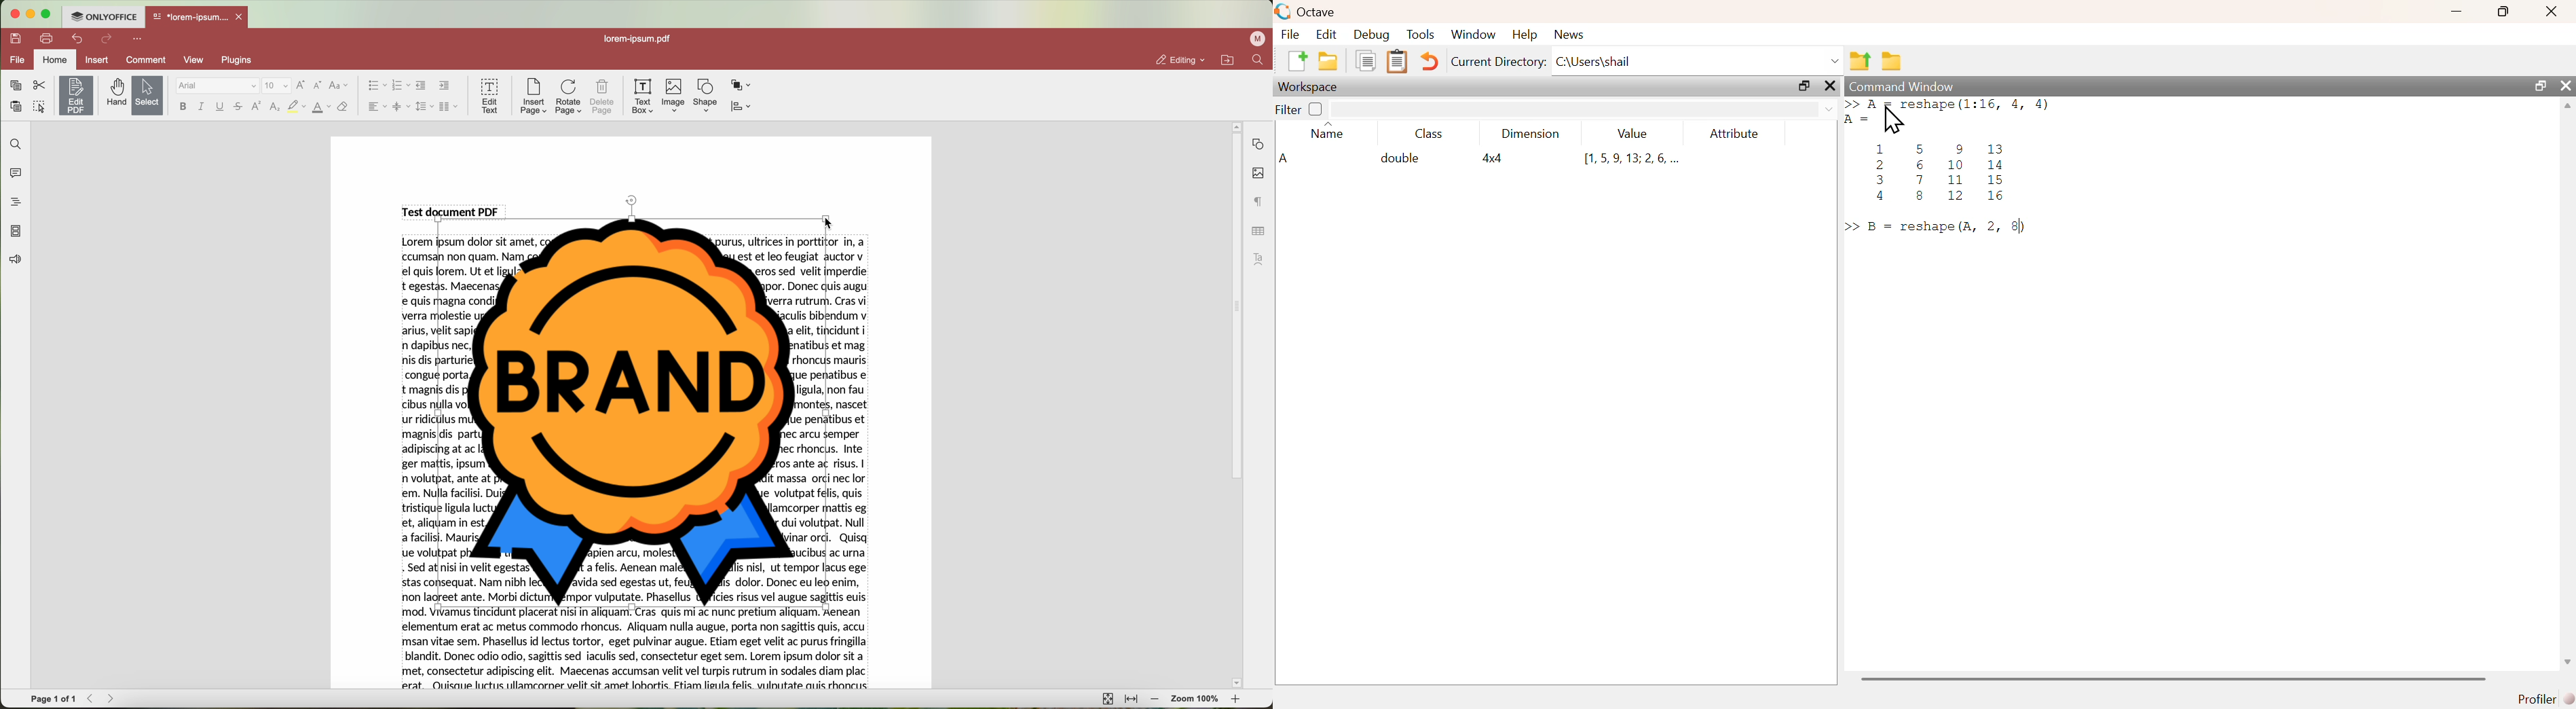  Describe the element at coordinates (491, 95) in the screenshot. I see `edit text` at that location.